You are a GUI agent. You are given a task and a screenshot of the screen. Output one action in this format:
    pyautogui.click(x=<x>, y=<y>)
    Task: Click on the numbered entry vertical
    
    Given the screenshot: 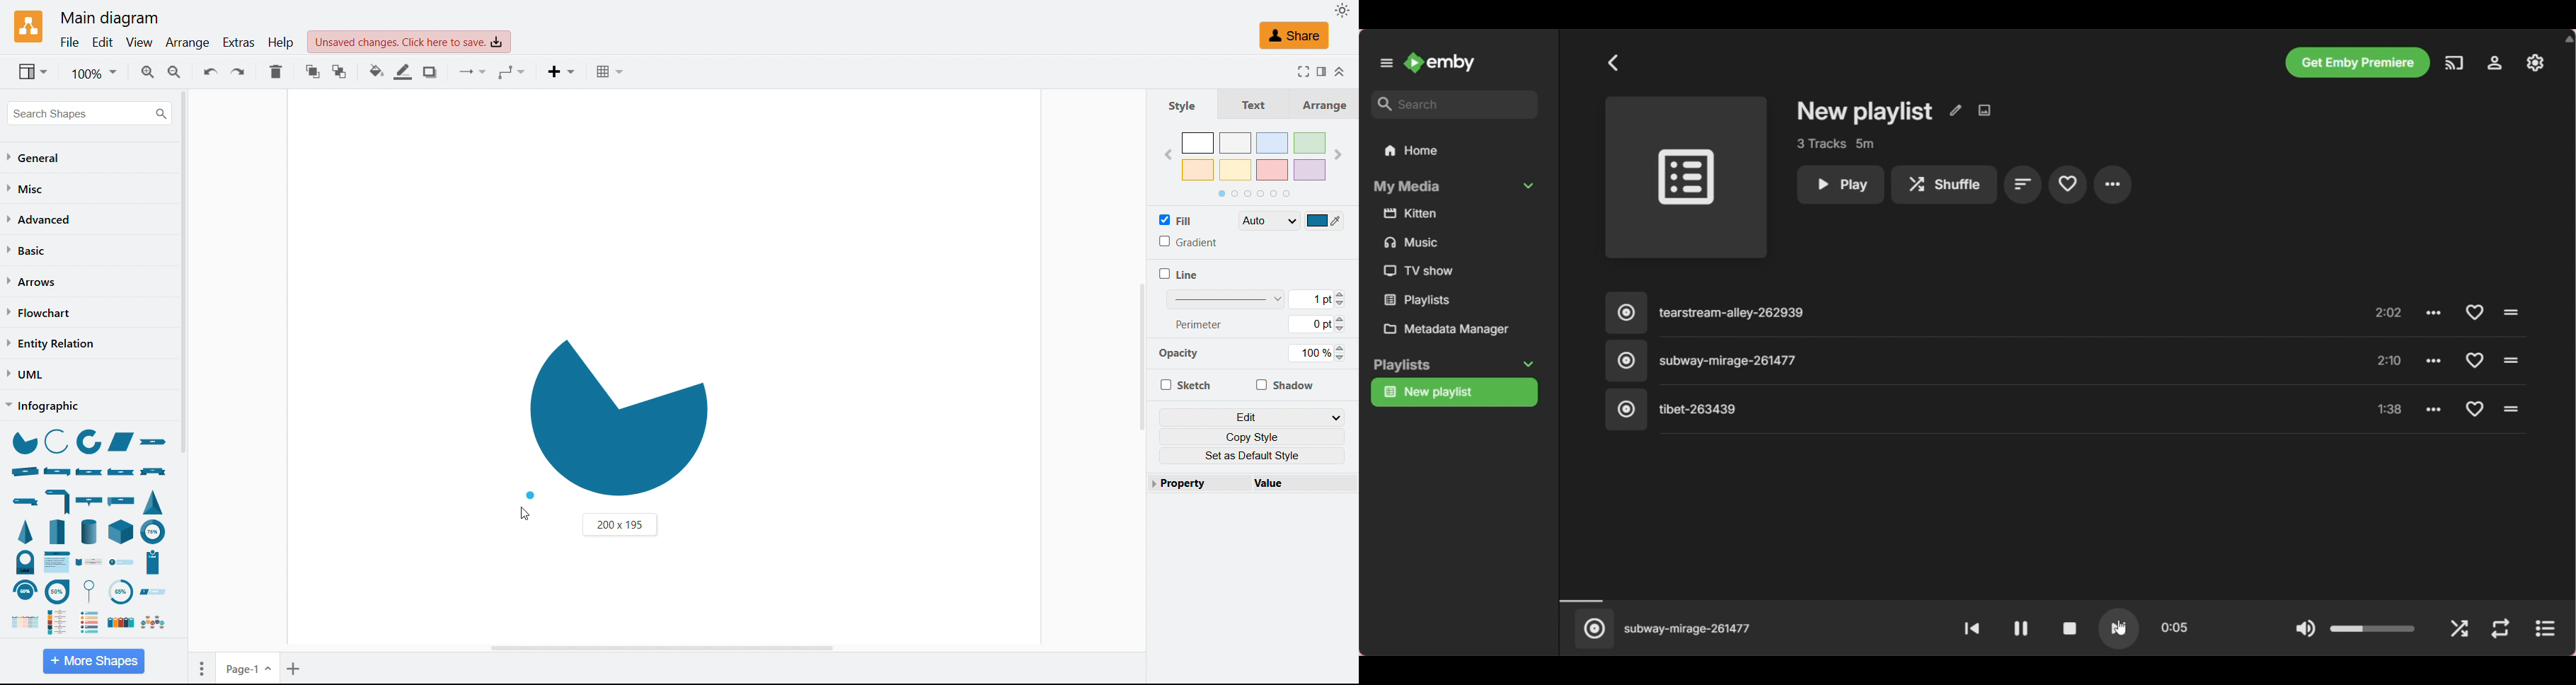 What is the action you would take?
    pyautogui.click(x=154, y=563)
    